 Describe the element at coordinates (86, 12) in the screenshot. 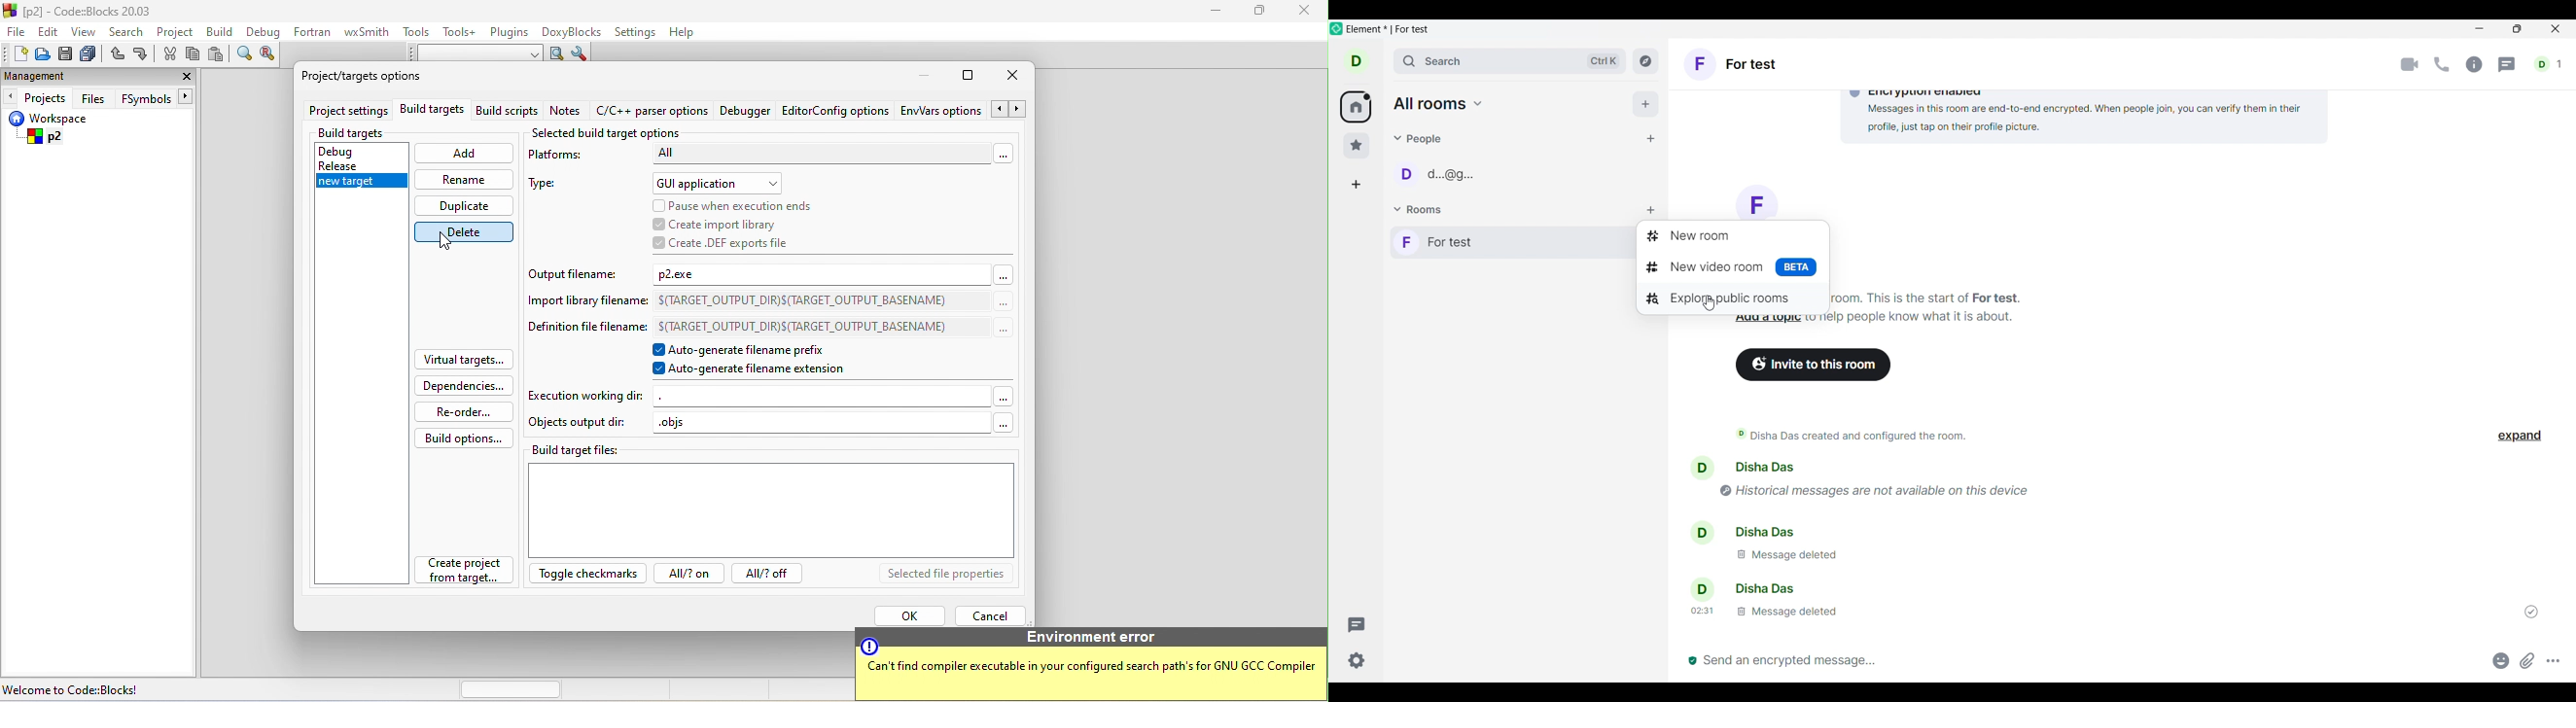

I see `[p2] - Code=Blocks 20.03` at that location.